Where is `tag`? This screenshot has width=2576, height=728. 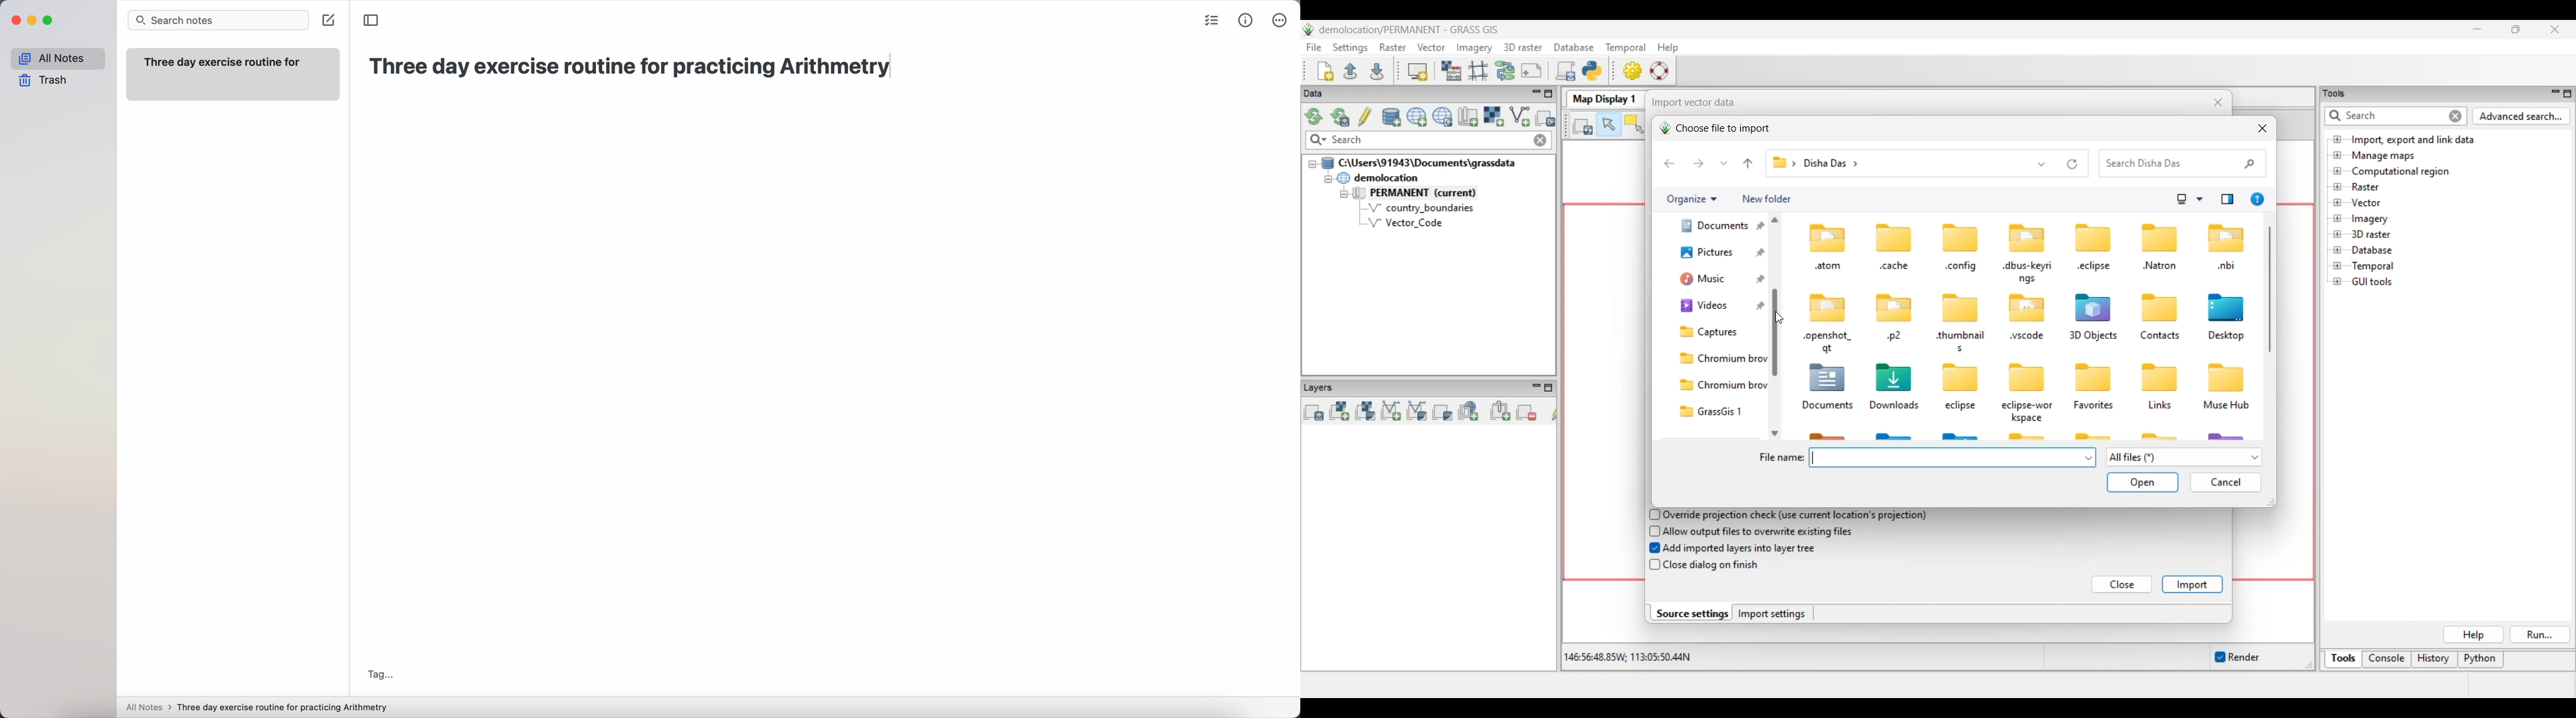 tag is located at coordinates (384, 674).